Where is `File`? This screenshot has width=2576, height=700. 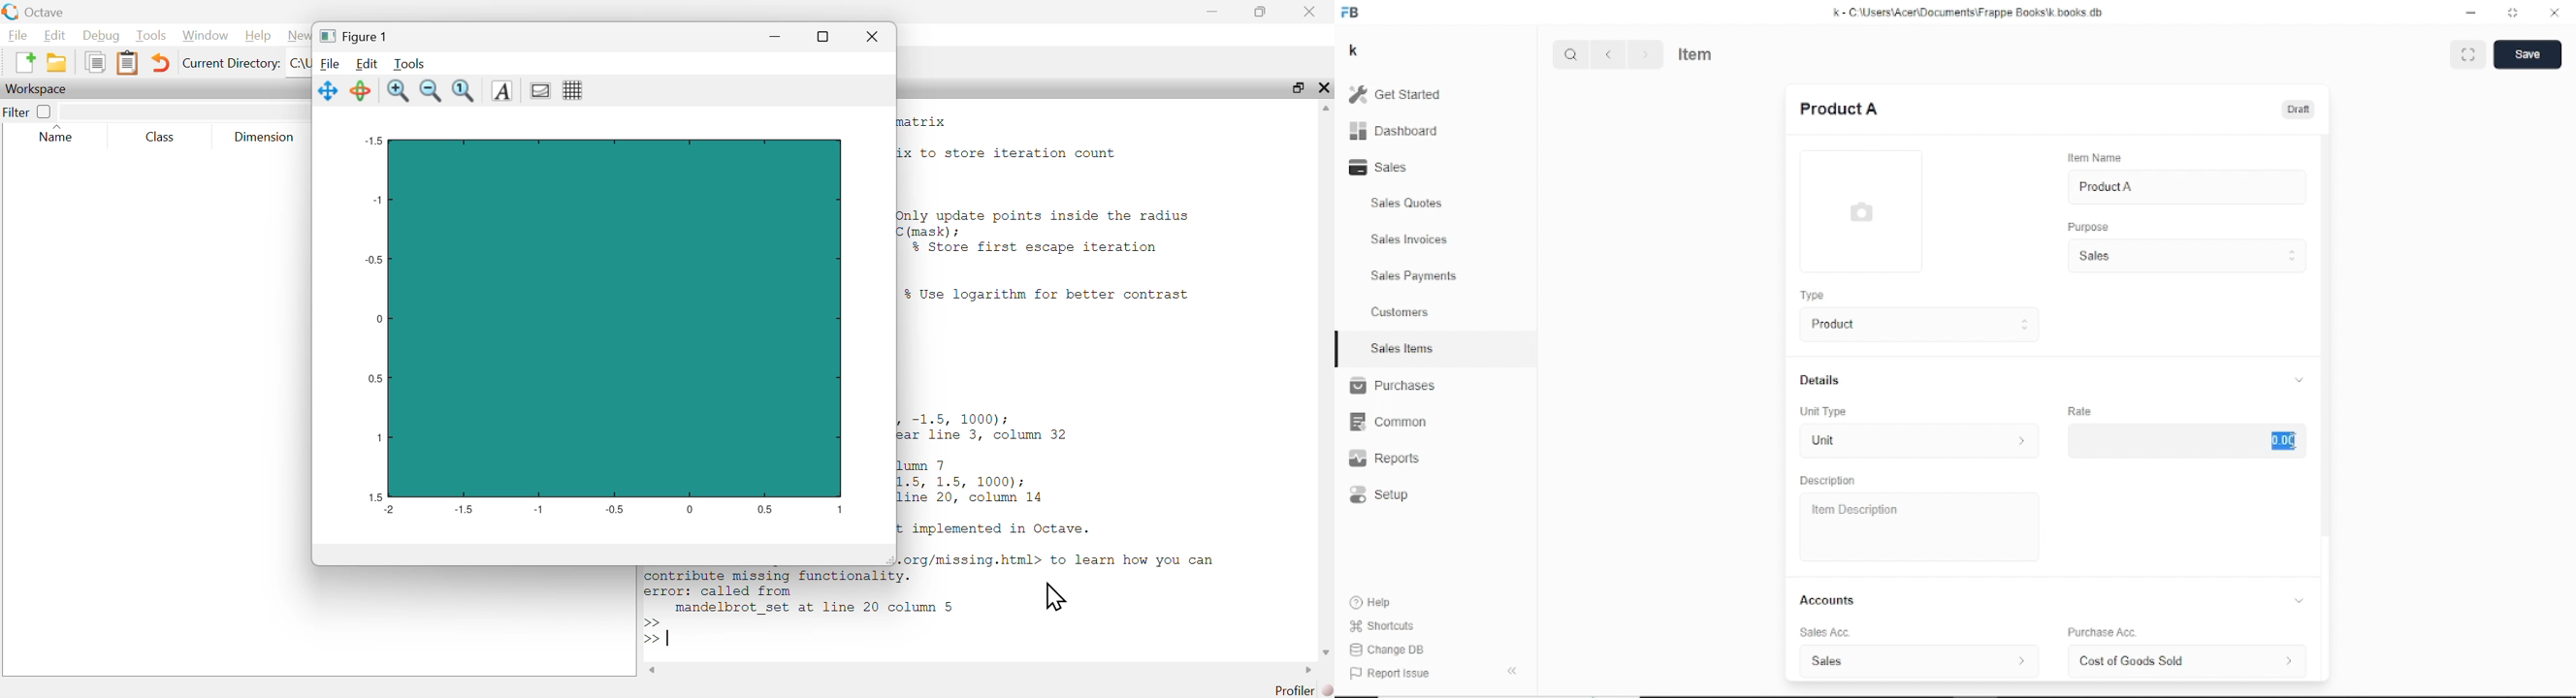
File is located at coordinates (15, 35).